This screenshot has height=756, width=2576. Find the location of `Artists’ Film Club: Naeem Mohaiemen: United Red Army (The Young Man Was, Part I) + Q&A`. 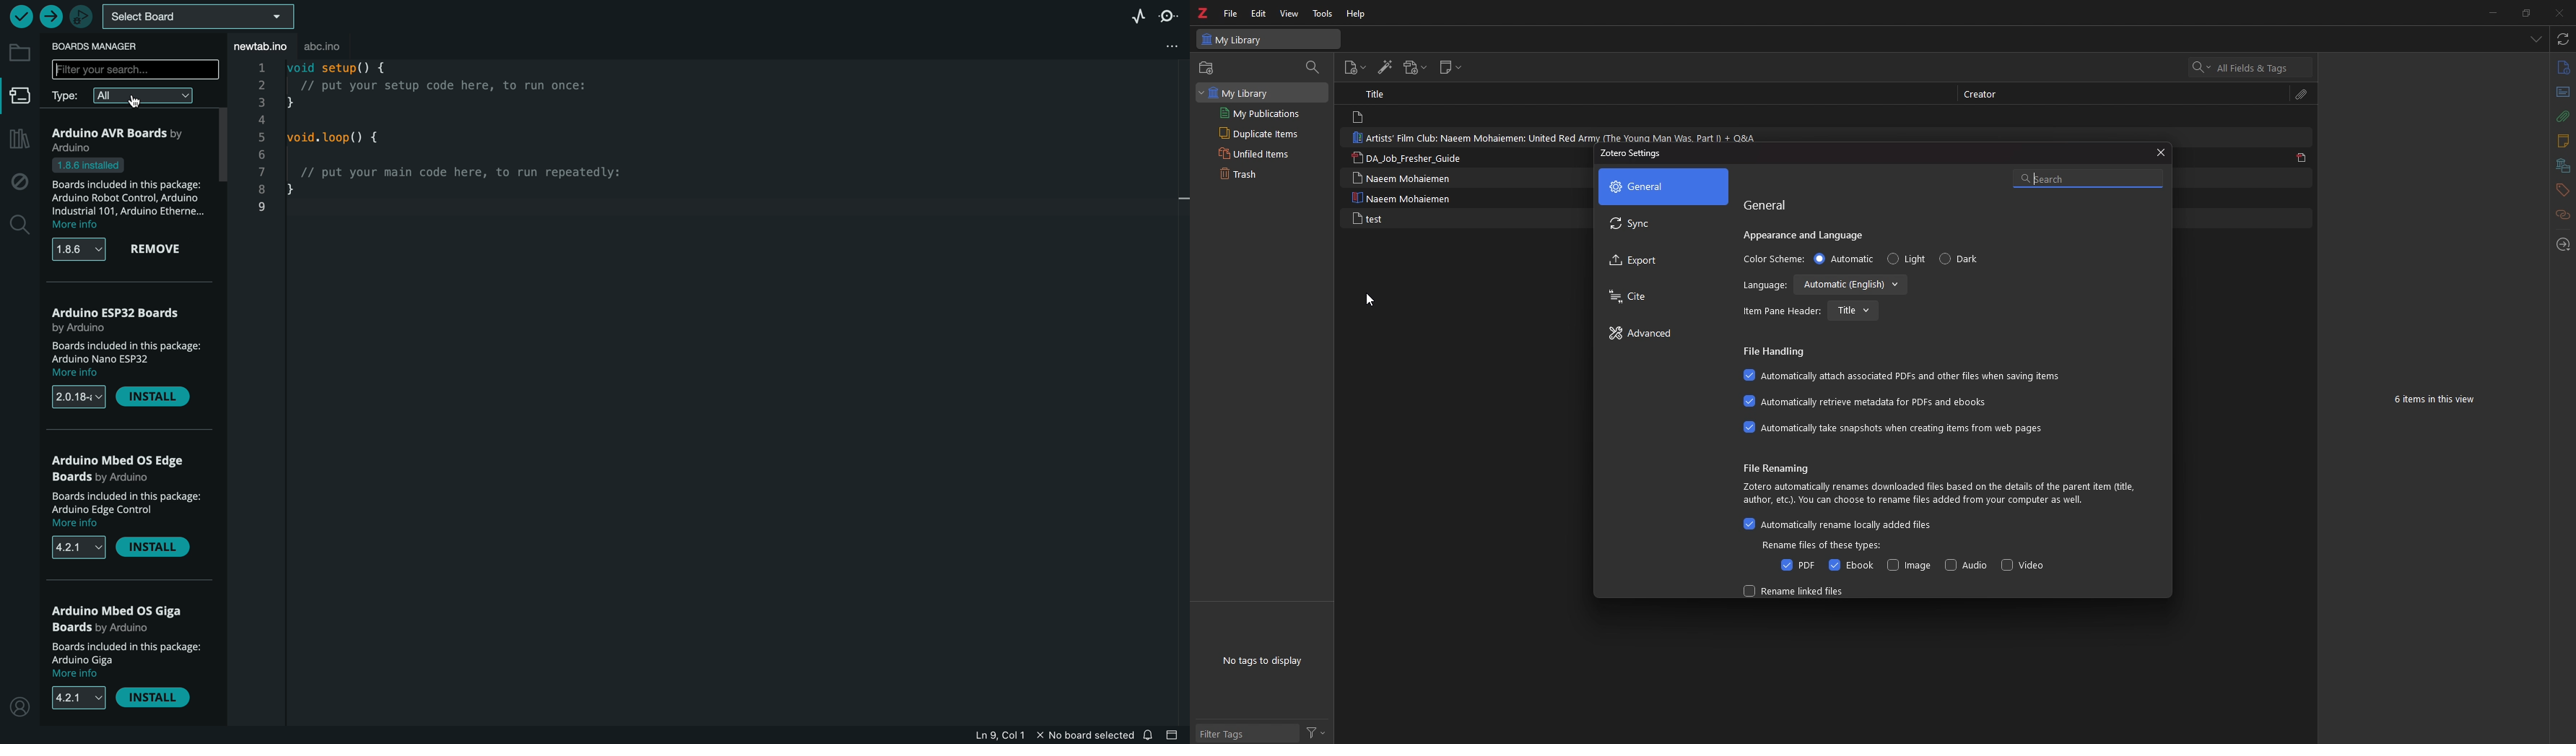

Artists’ Film Club: Naeem Mohaiemen: United Red Army (The Young Man Was, Part I) + Q&A is located at coordinates (1559, 137).